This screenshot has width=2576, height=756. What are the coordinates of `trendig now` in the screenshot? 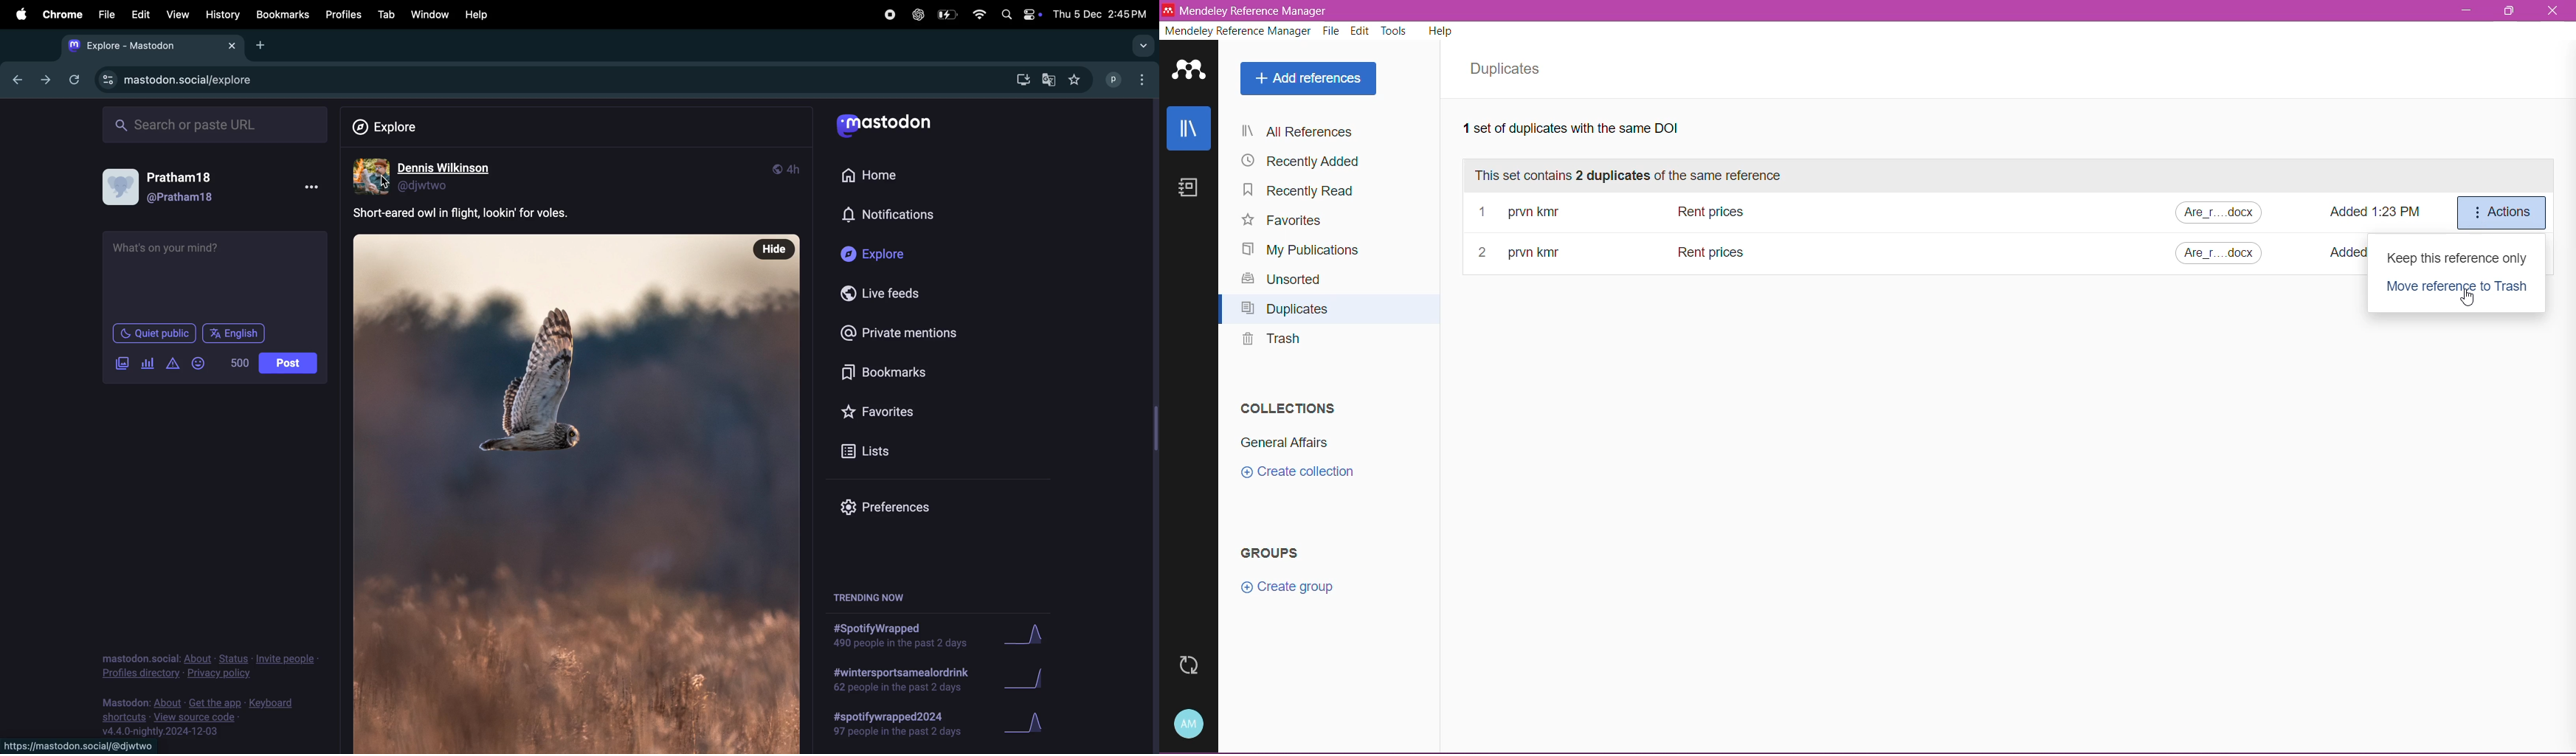 It's located at (880, 600).